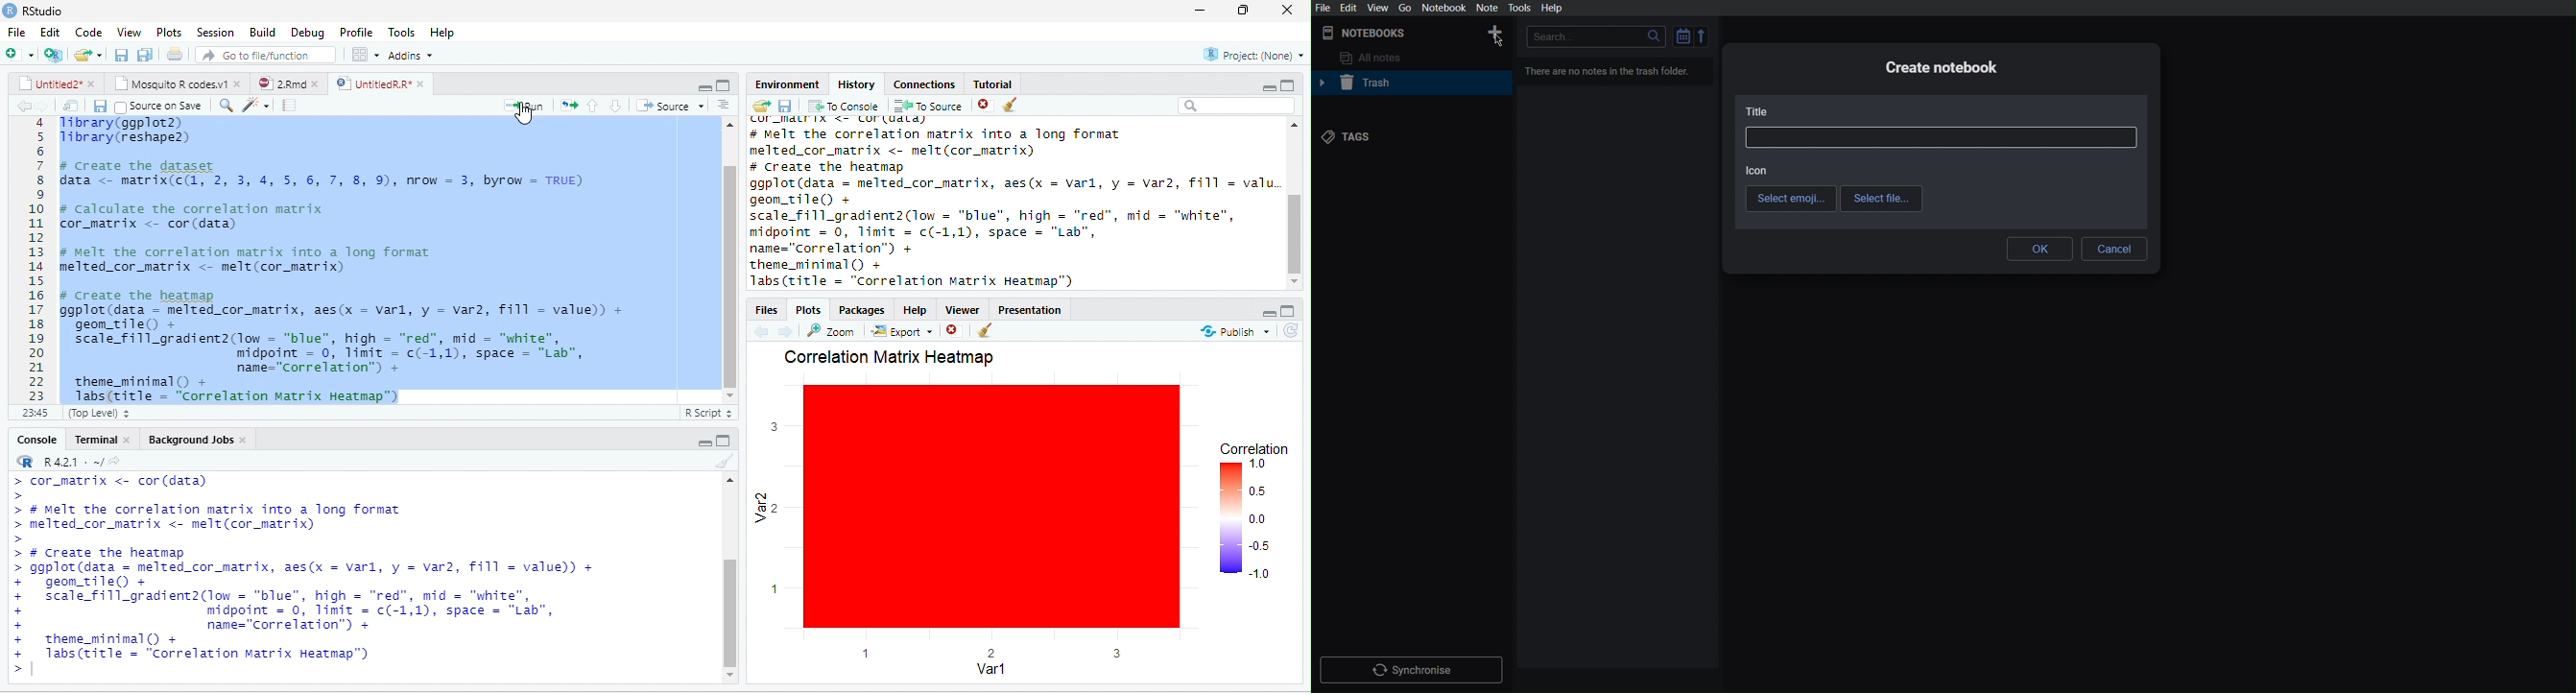 This screenshot has width=2576, height=700. What do you see at coordinates (1941, 68) in the screenshot?
I see `Create notebook` at bounding box center [1941, 68].